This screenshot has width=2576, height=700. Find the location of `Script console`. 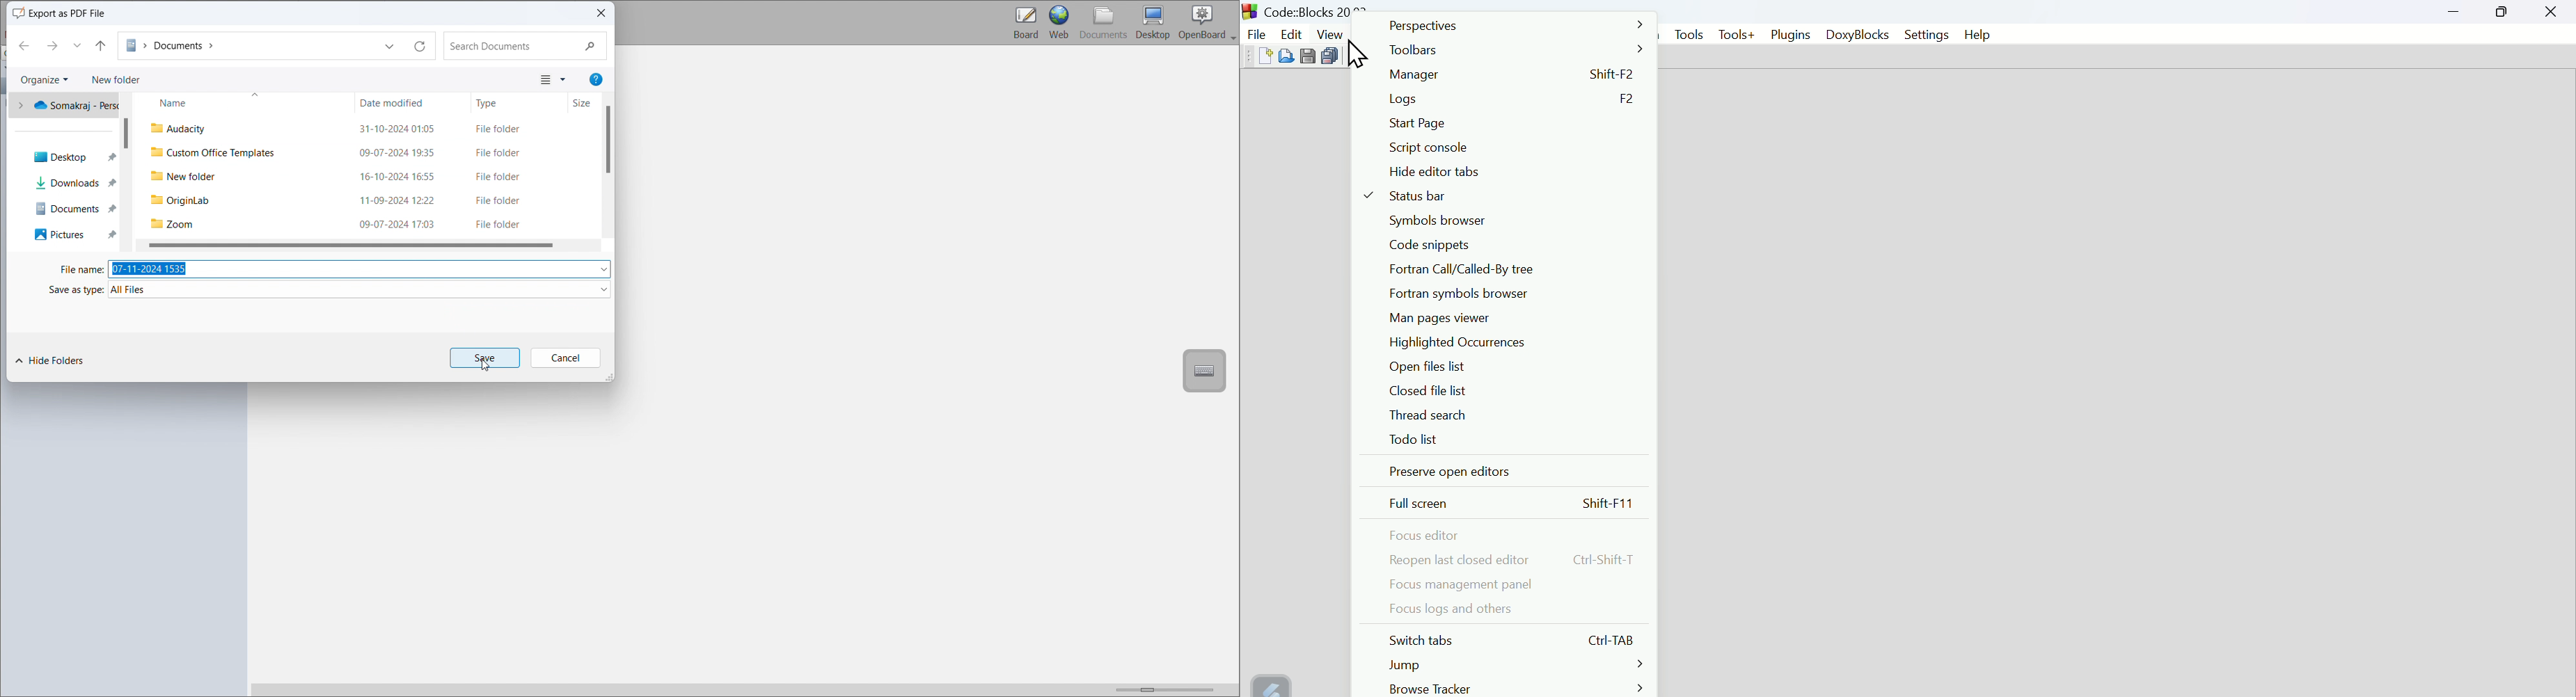

Script console is located at coordinates (1428, 150).